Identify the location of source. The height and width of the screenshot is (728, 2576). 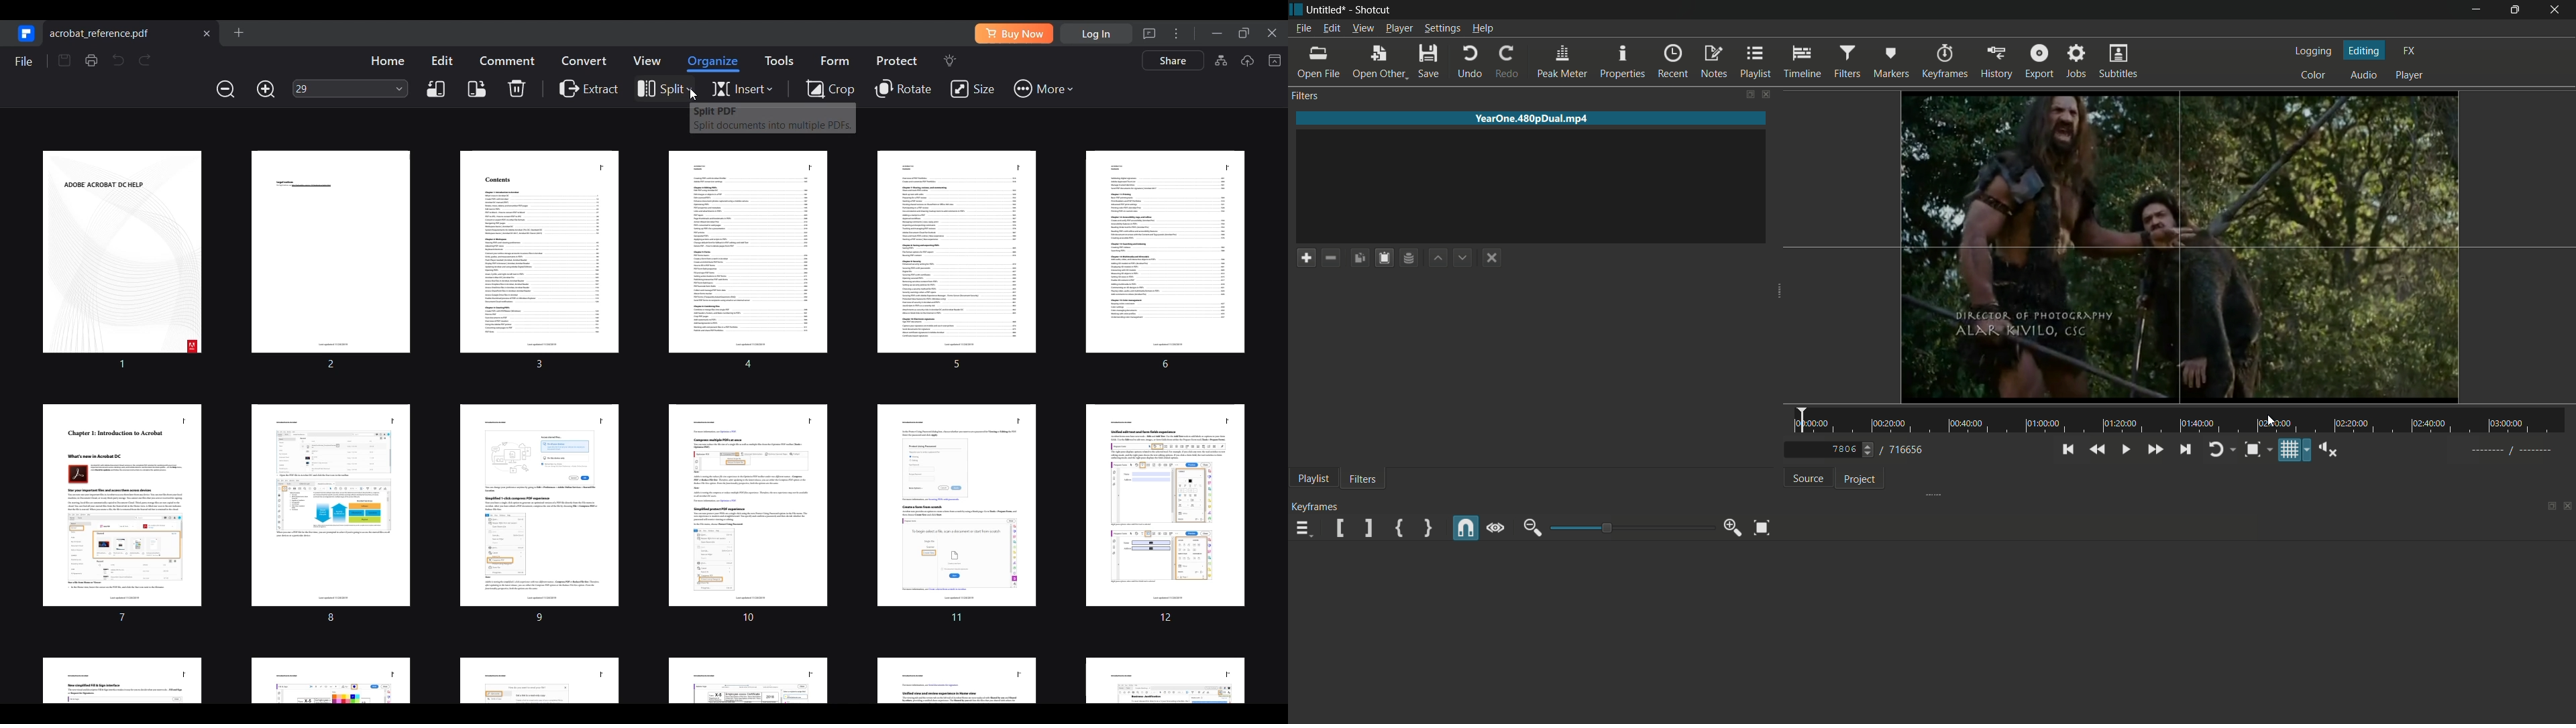
(1808, 479).